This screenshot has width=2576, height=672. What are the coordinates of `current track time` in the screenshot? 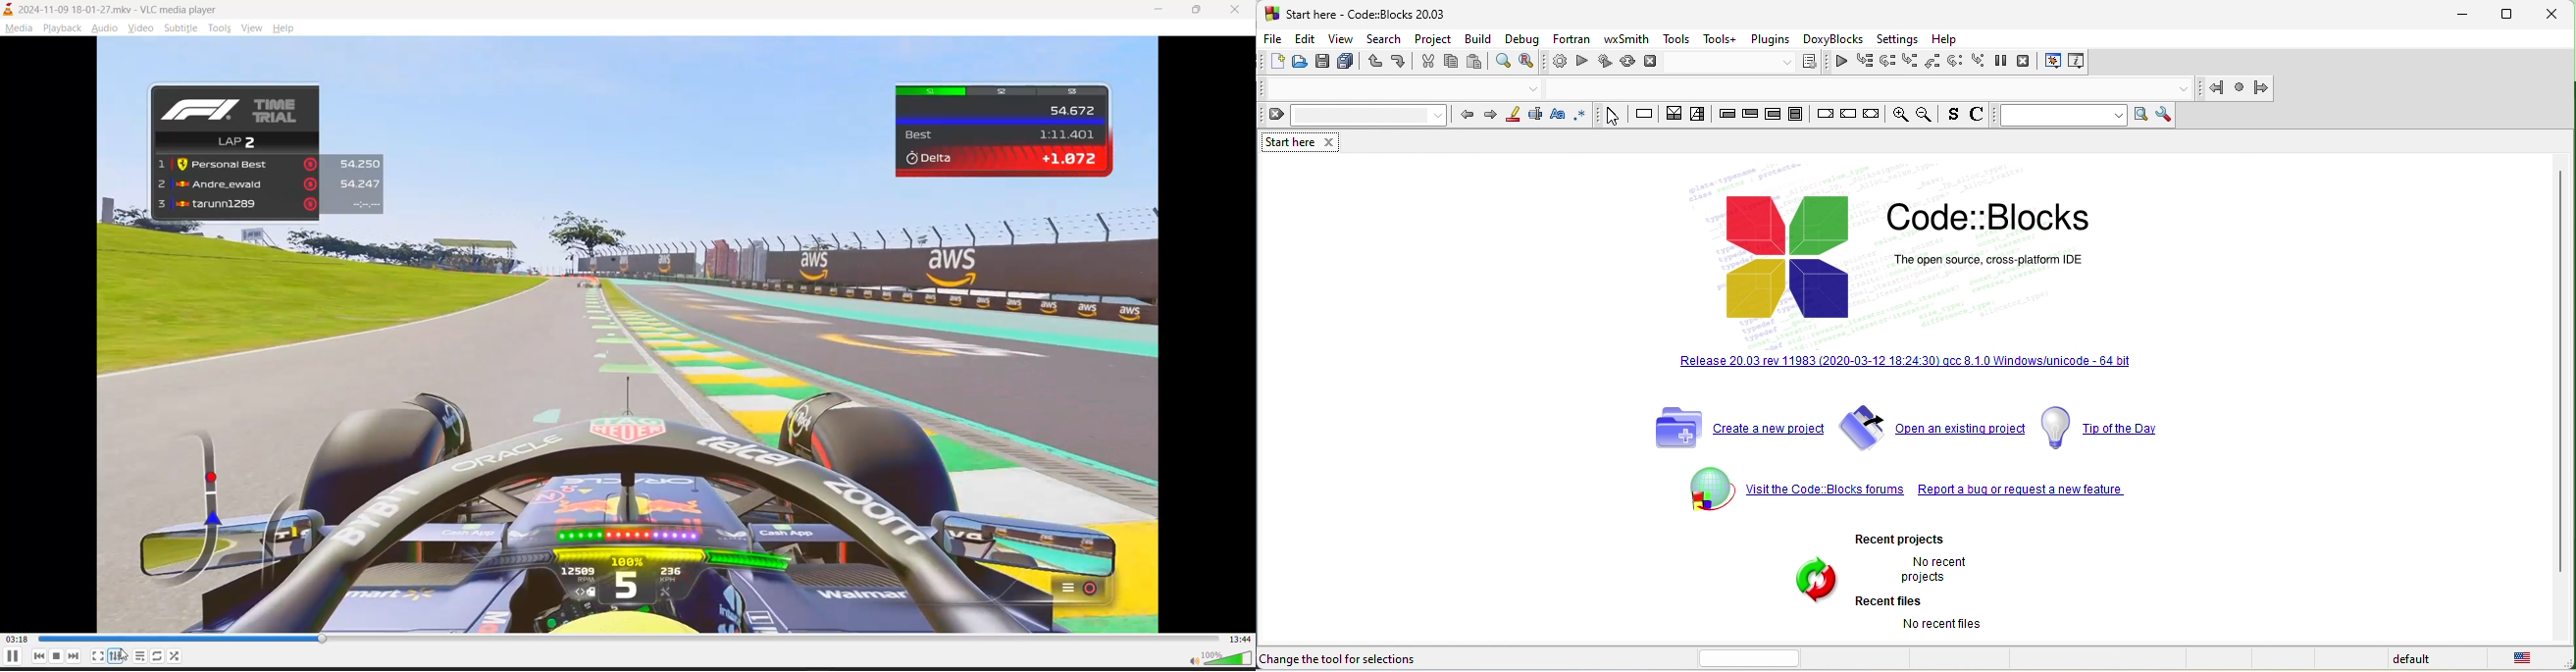 It's located at (16, 640).